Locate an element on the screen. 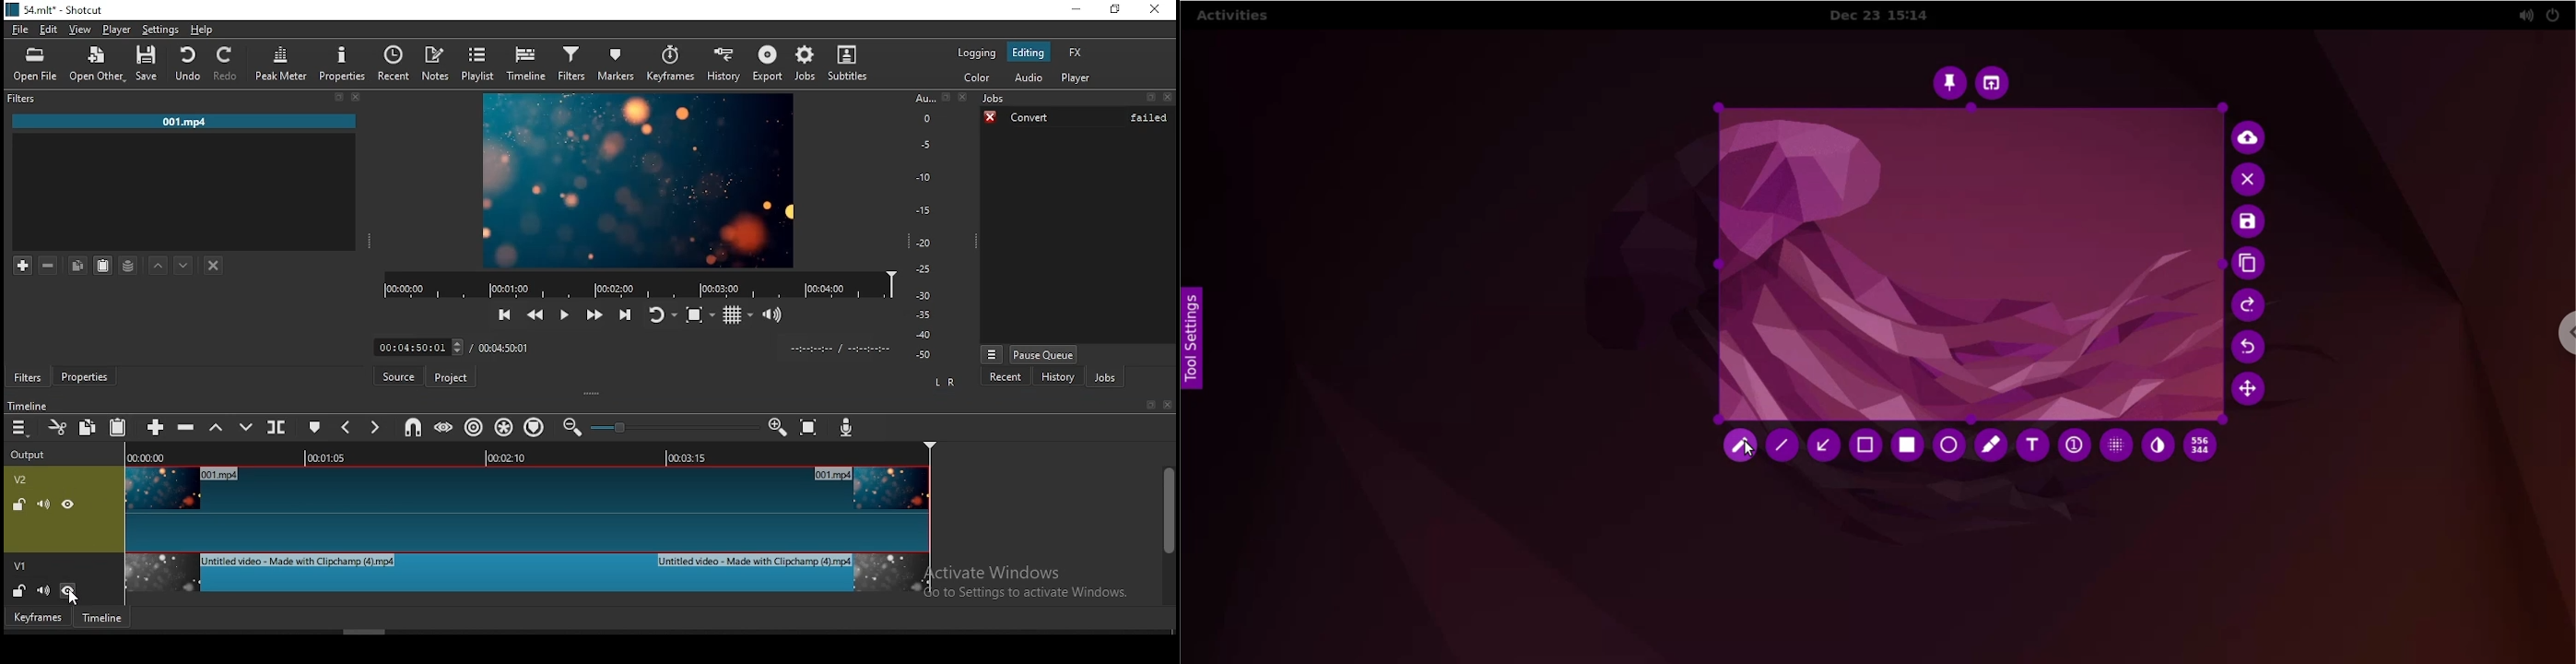 Image resolution: width=2576 pixels, height=672 pixels. pause queue is located at coordinates (1043, 355).